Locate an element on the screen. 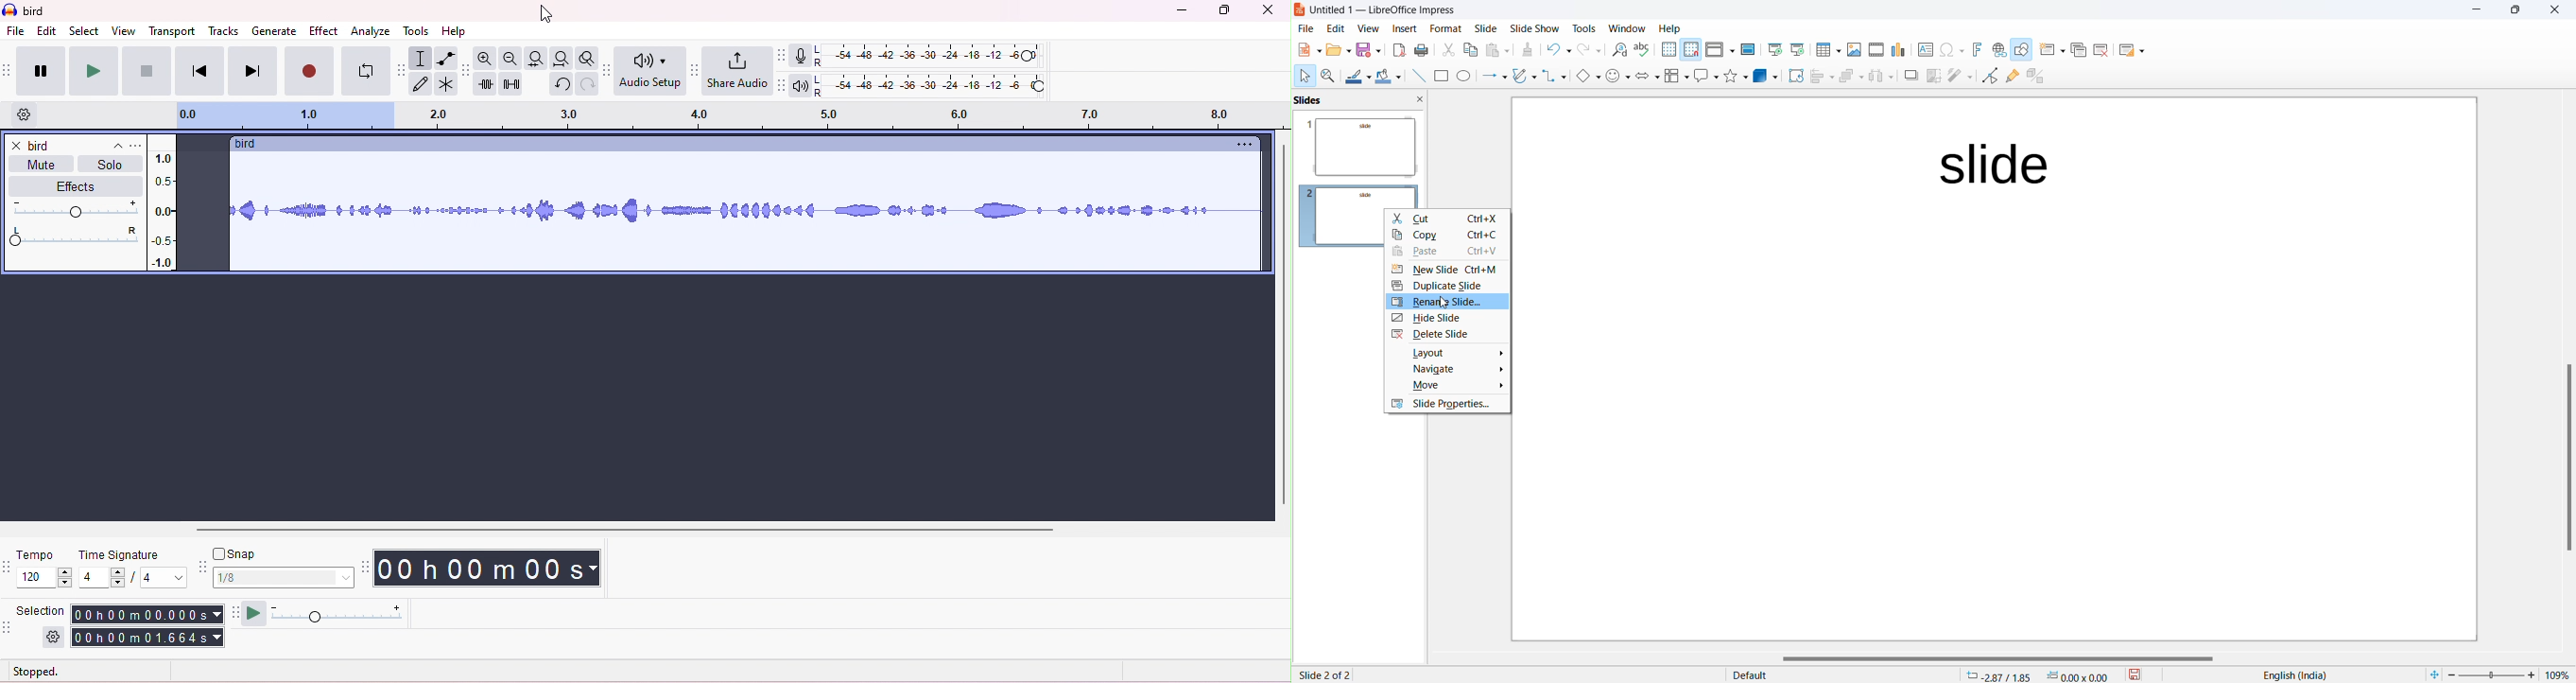 The image size is (2576, 700). slide preview pane is located at coordinates (1317, 100).